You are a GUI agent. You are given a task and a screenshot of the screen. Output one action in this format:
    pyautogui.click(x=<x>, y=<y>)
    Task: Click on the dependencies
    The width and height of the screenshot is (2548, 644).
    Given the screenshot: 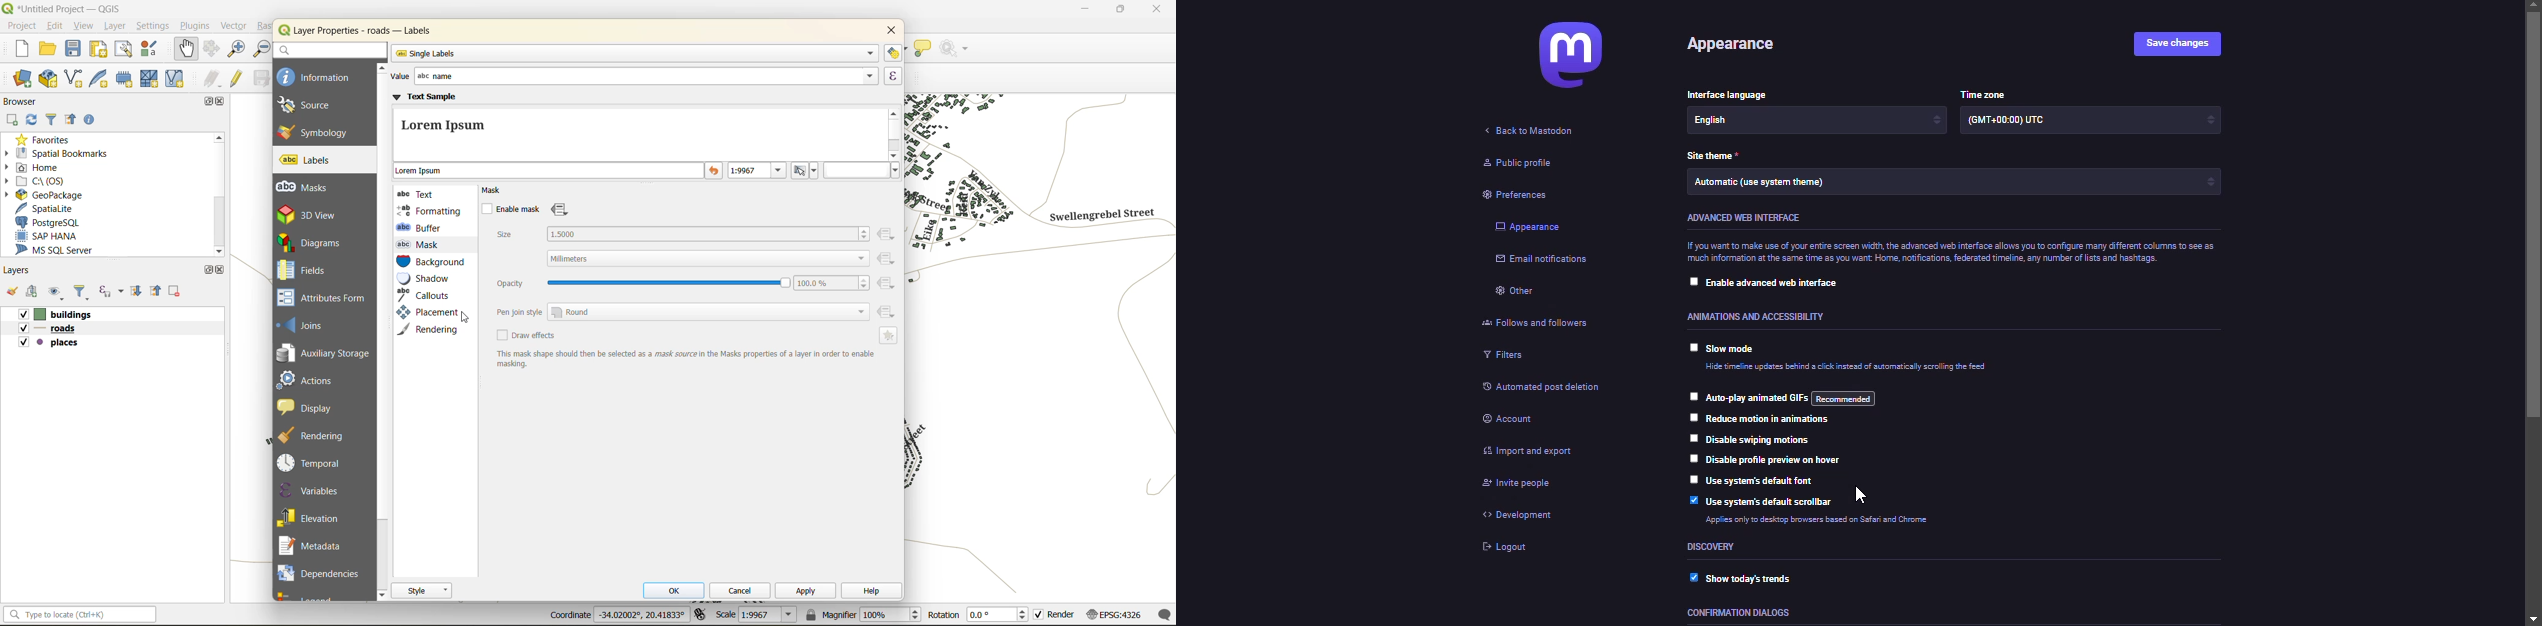 What is the action you would take?
    pyautogui.click(x=319, y=571)
    